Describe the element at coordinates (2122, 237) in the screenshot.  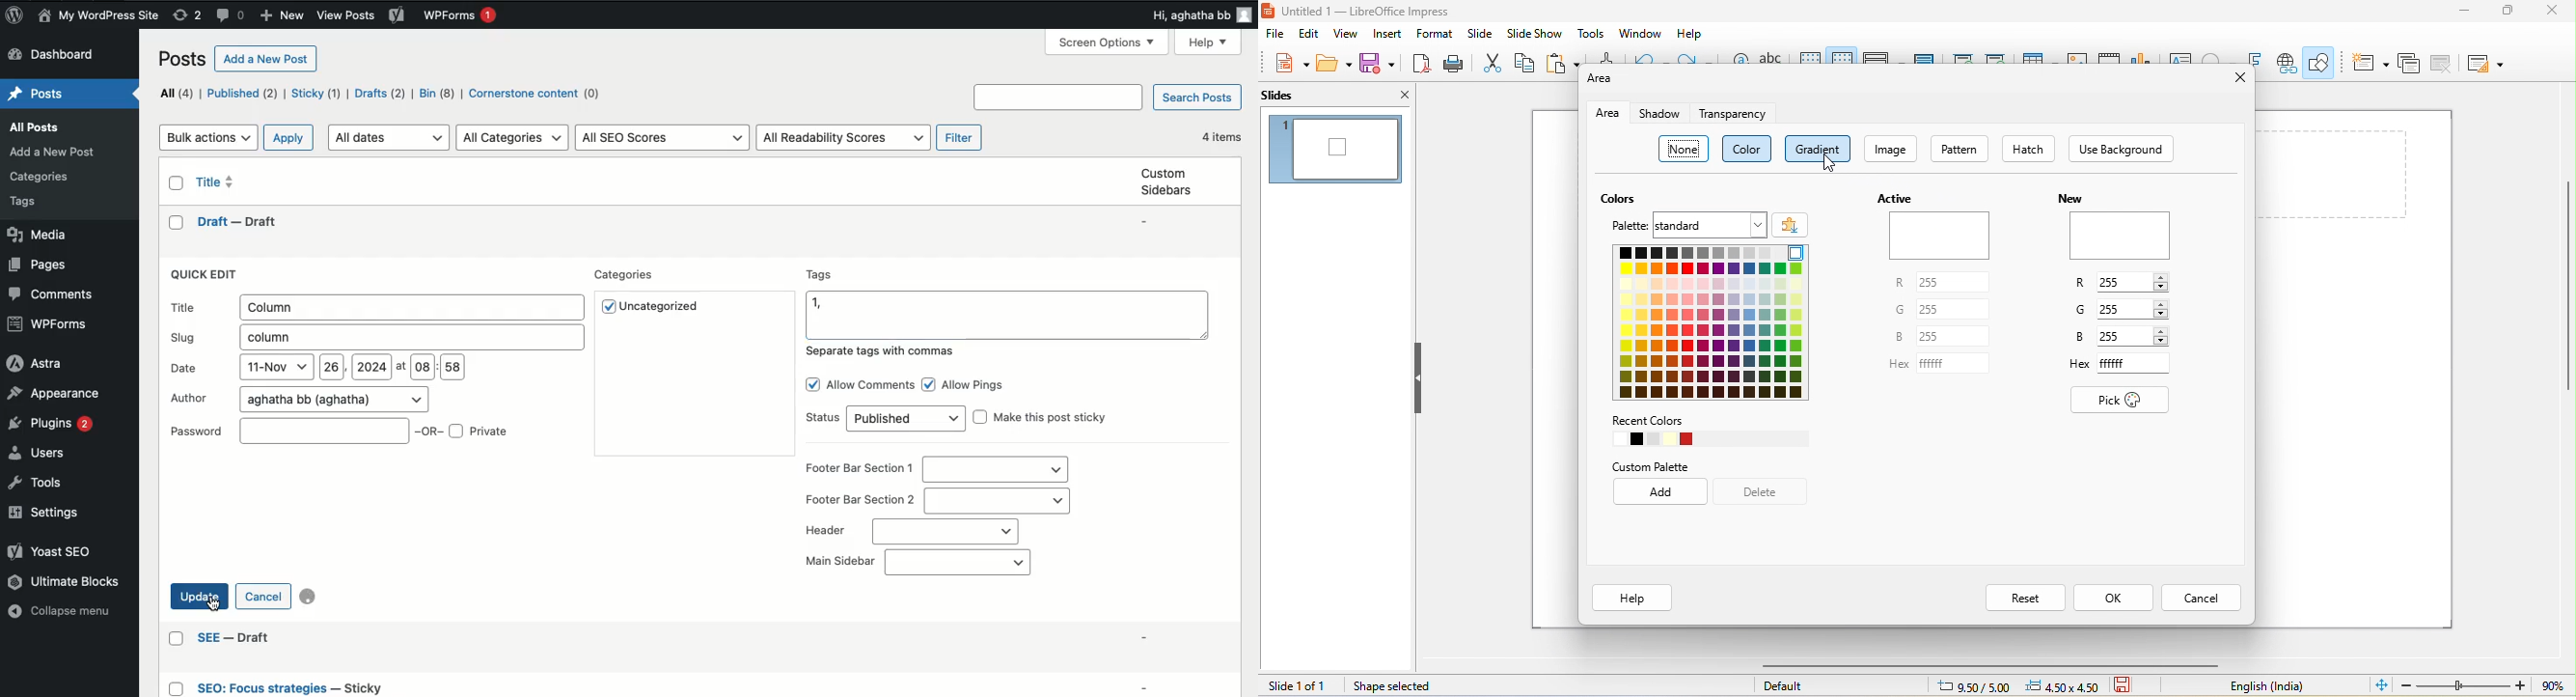
I see `new color` at that location.